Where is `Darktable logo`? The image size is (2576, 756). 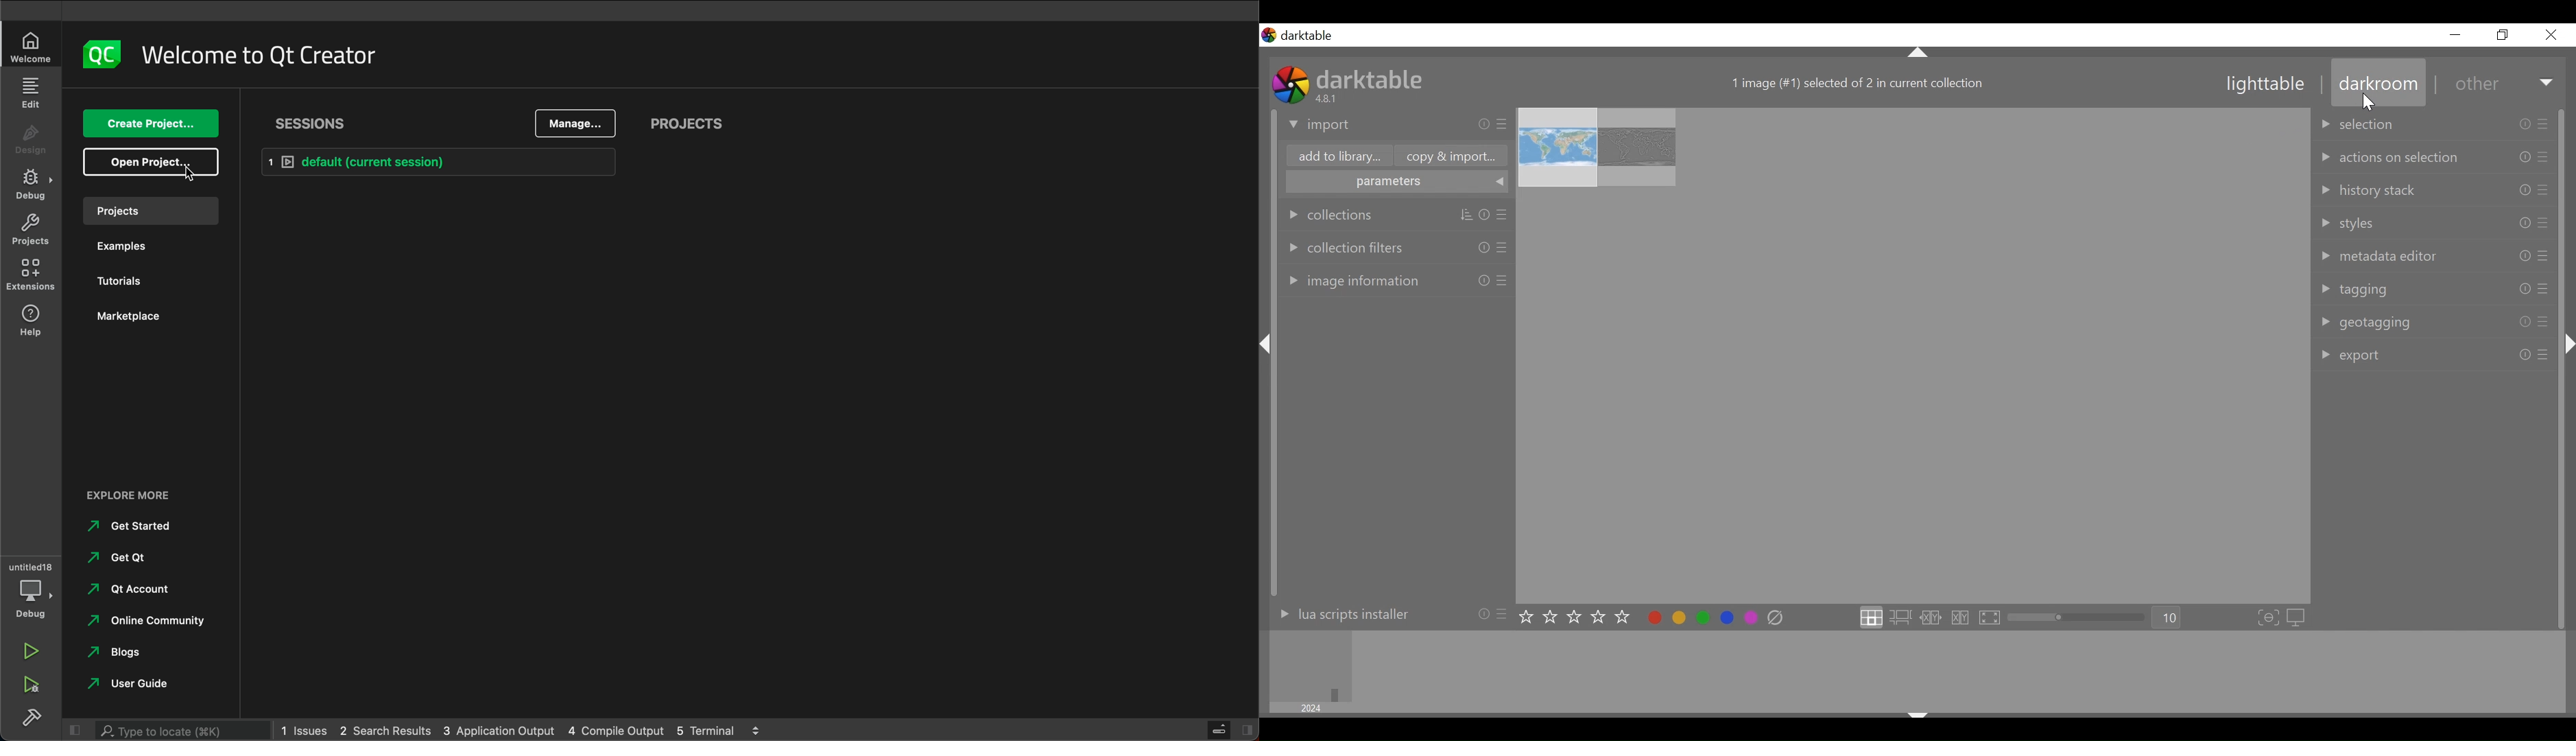 Darktable logo is located at coordinates (1300, 36).